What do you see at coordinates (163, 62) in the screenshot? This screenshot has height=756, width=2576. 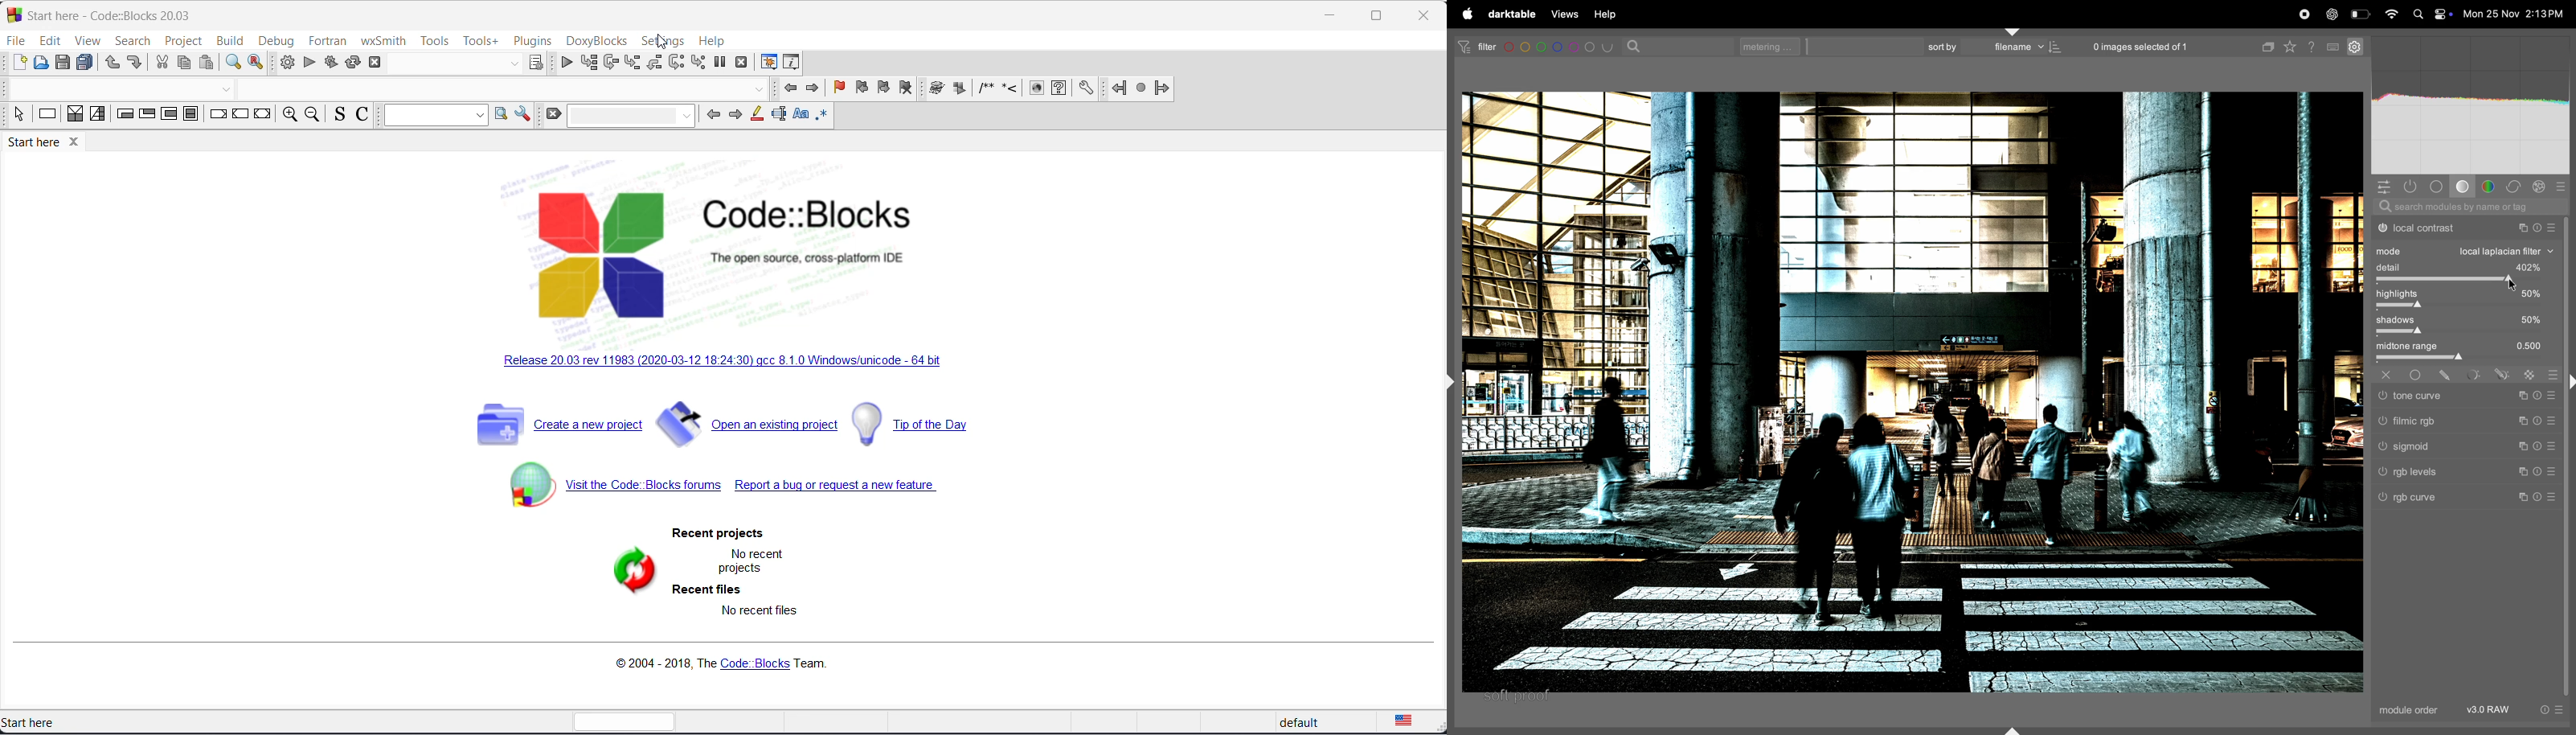 I see `cut` at bounding box center [163, 62].